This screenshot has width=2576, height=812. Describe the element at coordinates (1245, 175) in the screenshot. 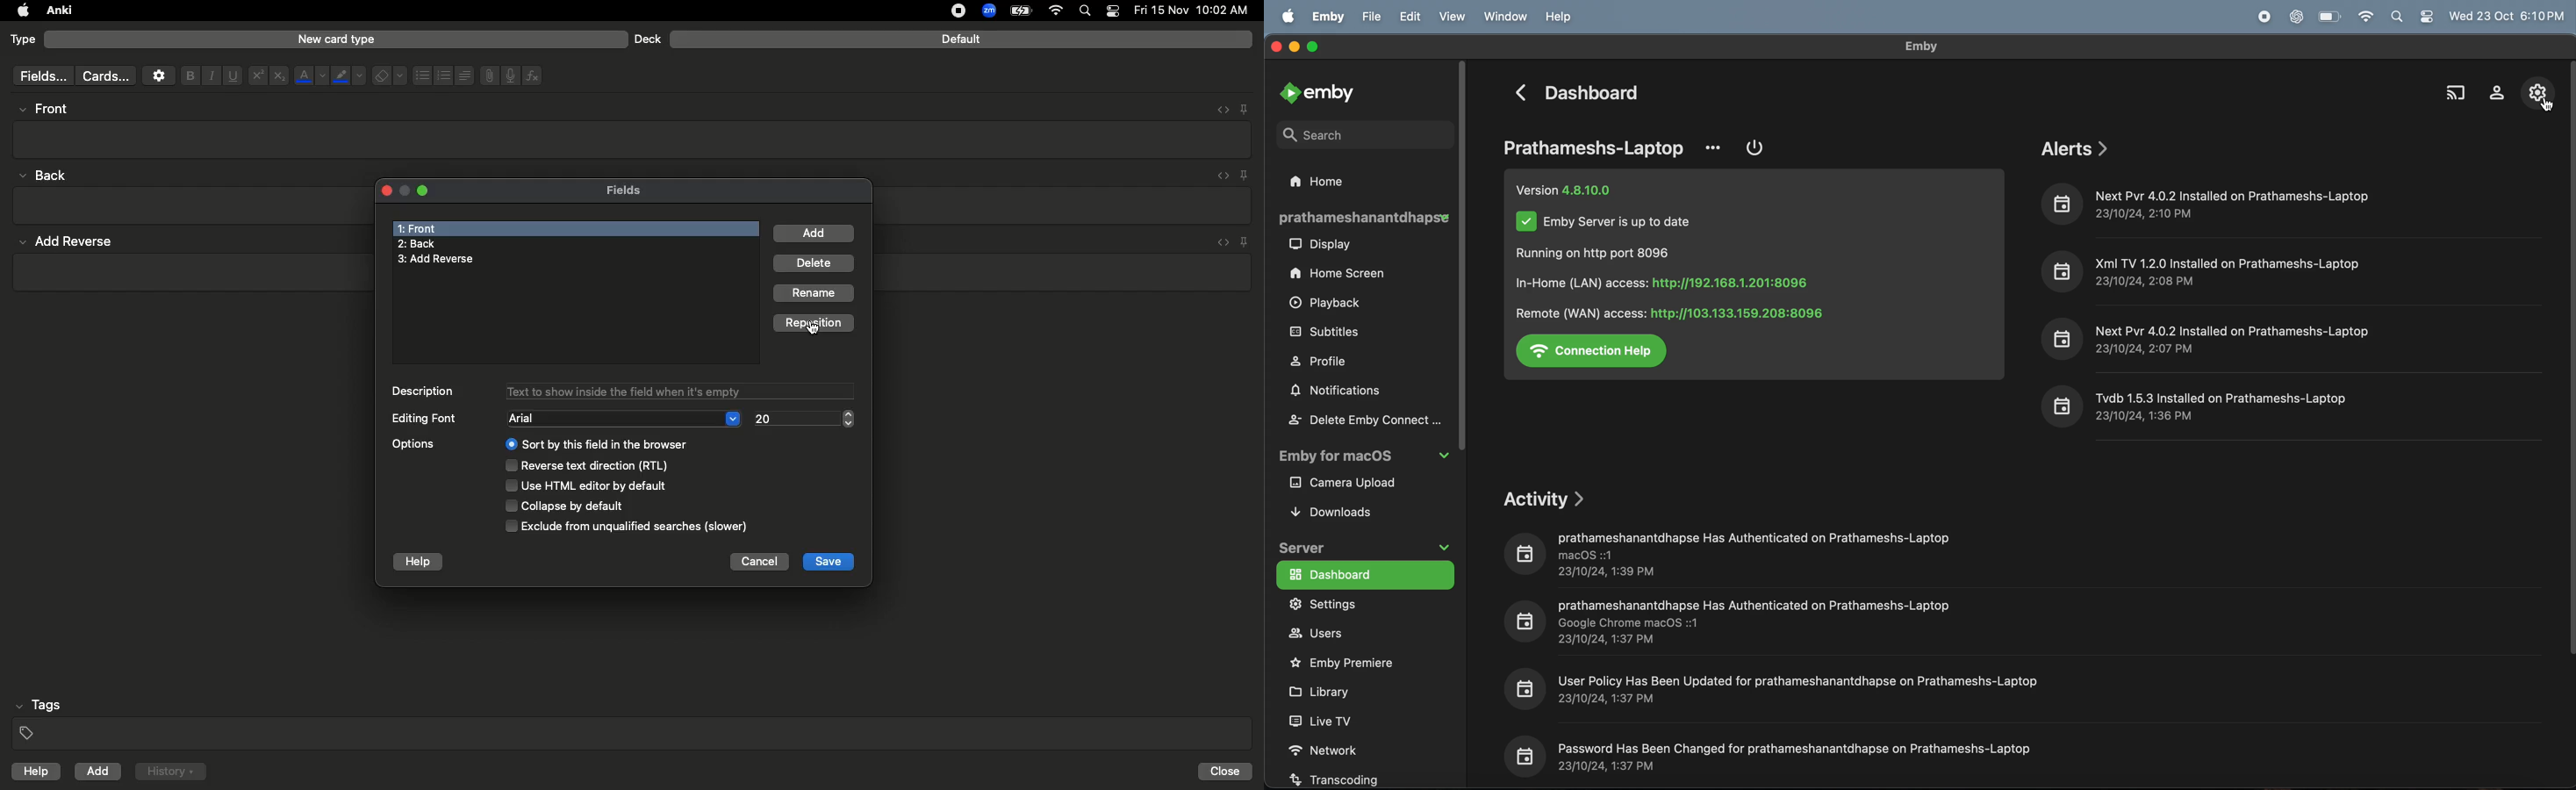

I see `Pin` at that location.